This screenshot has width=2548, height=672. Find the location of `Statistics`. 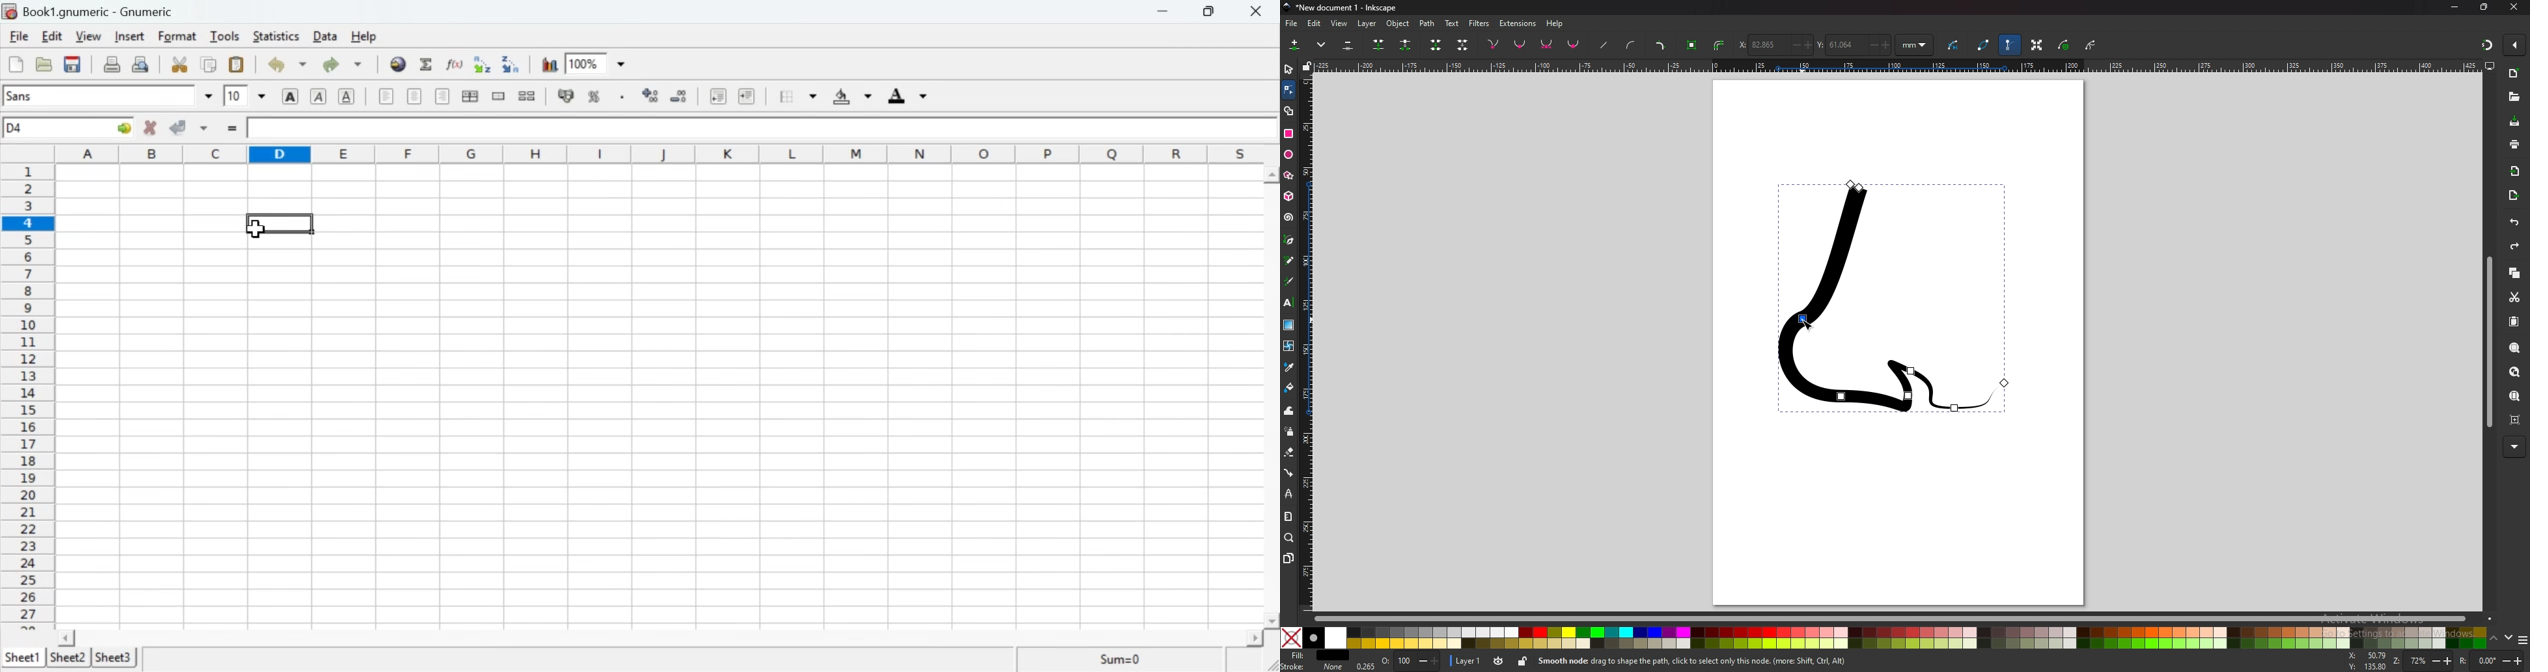

Statistics is located at coordinates (279, 36).